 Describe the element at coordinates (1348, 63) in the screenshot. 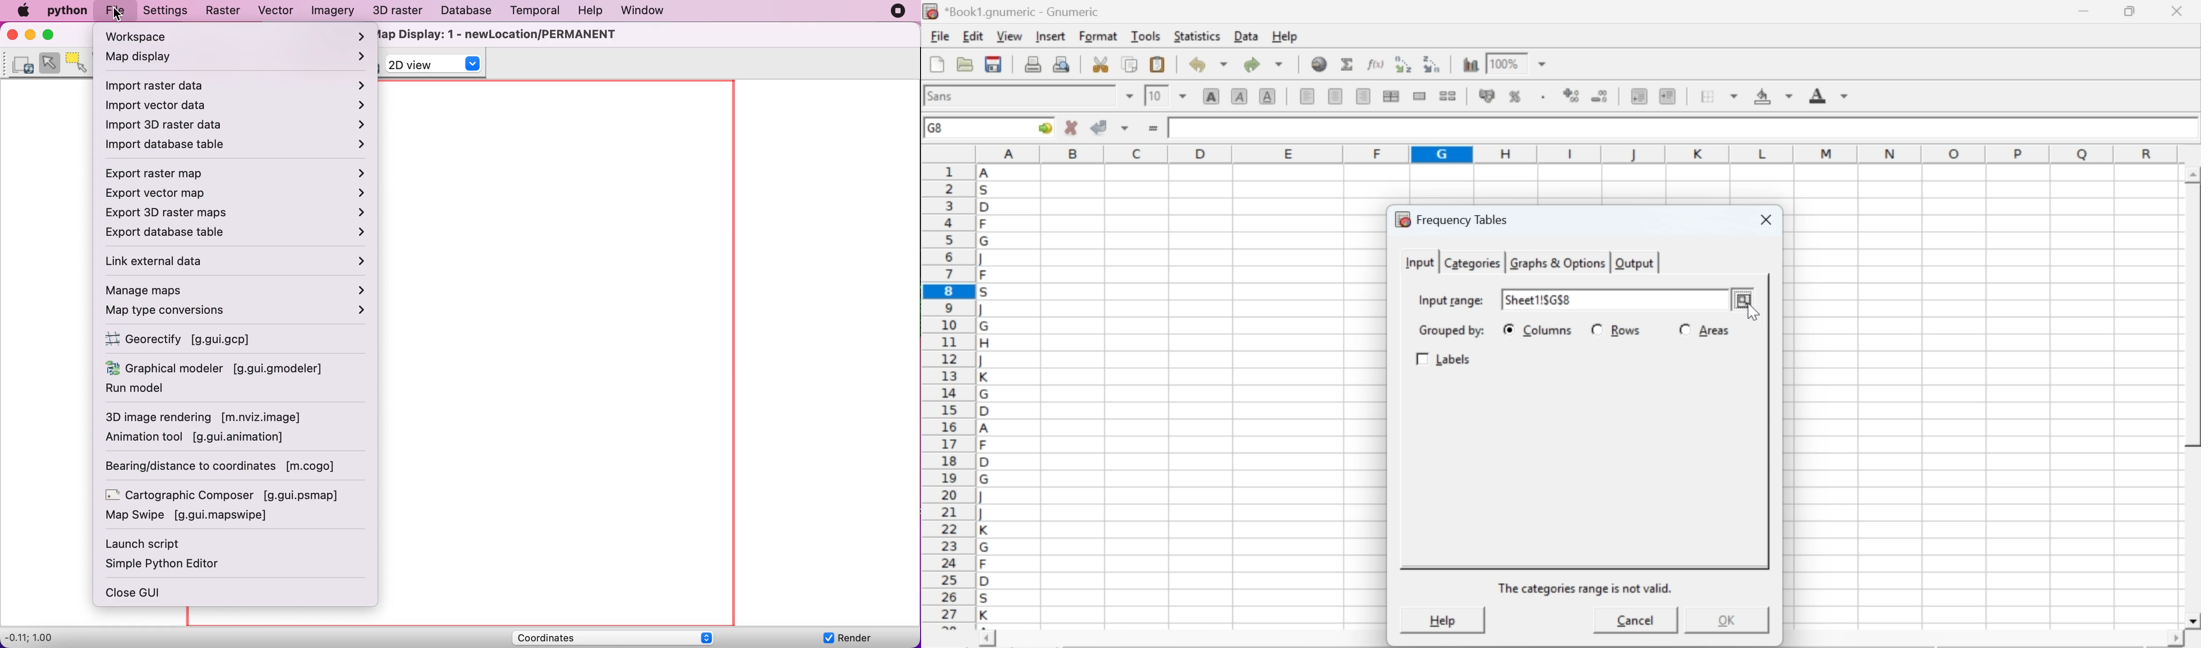

I see `sum in current cell` at that location.